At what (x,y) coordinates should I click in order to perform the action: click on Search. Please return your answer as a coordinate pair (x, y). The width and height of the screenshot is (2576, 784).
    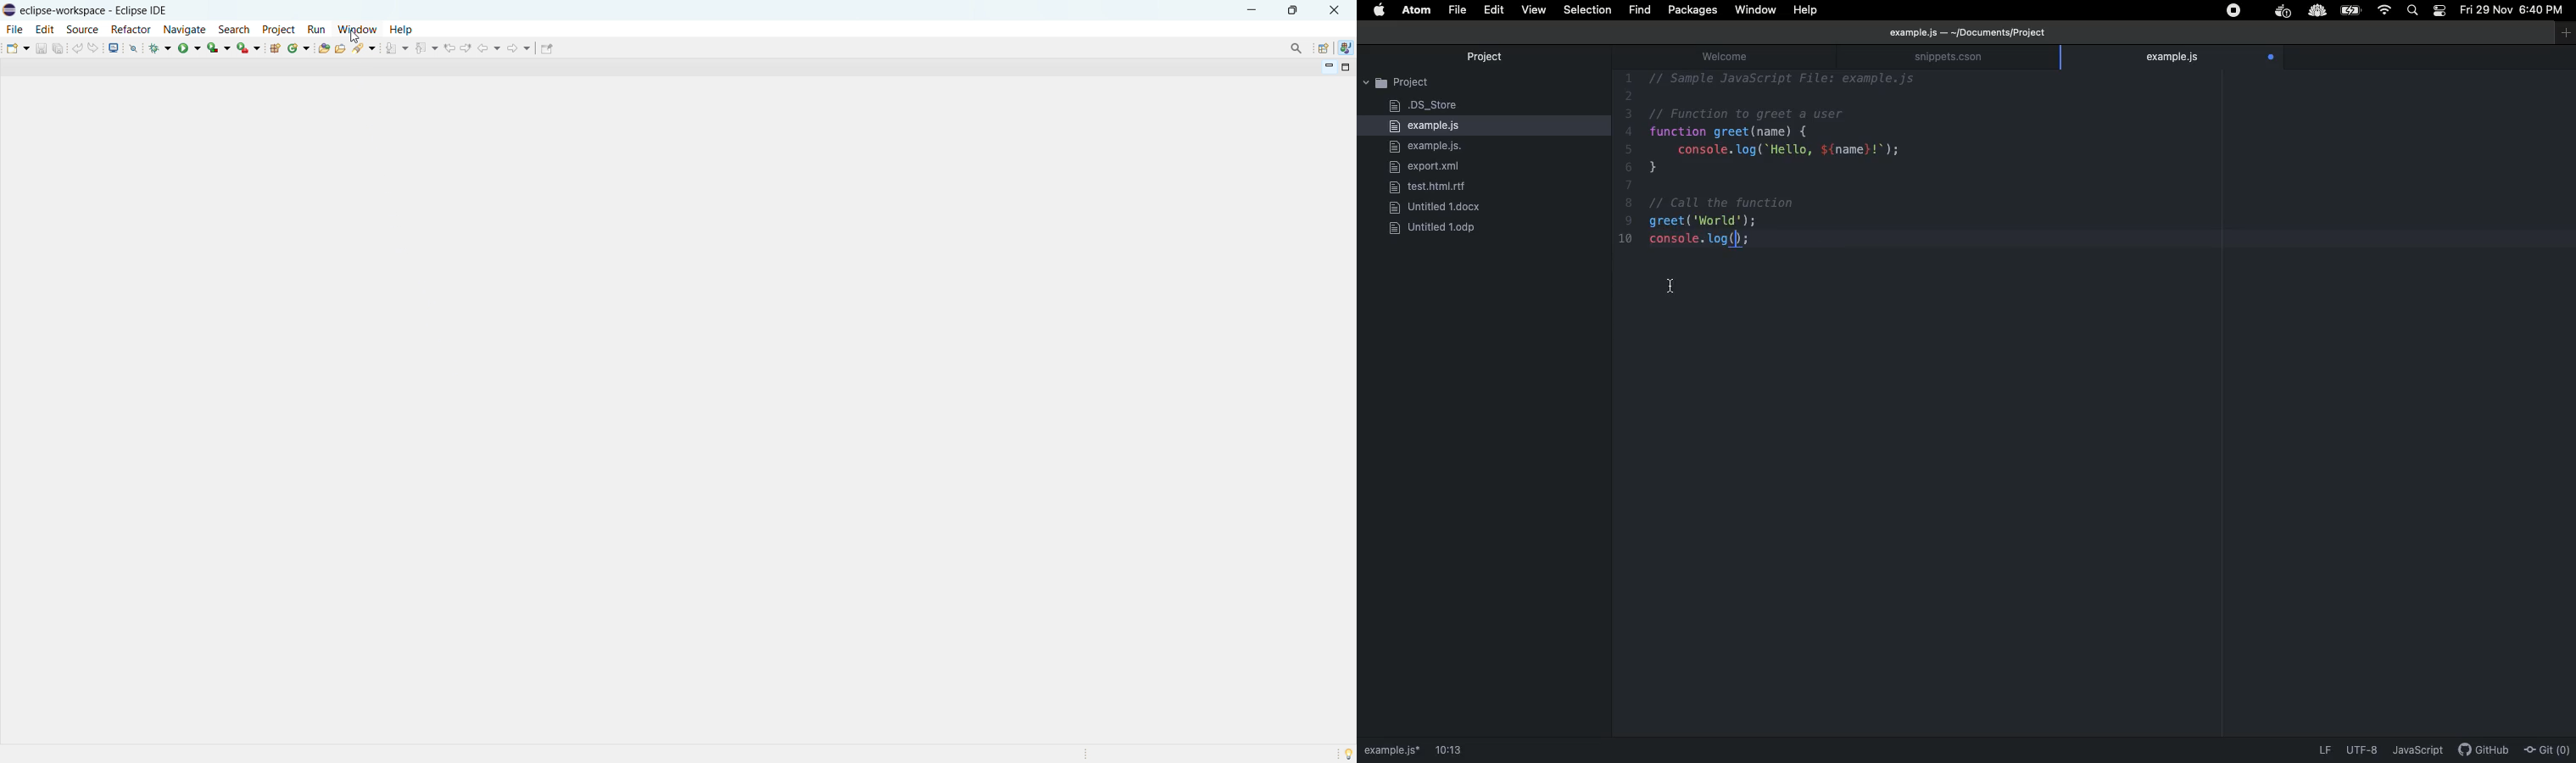
    Looking at the image, I should click on (2415, 10).